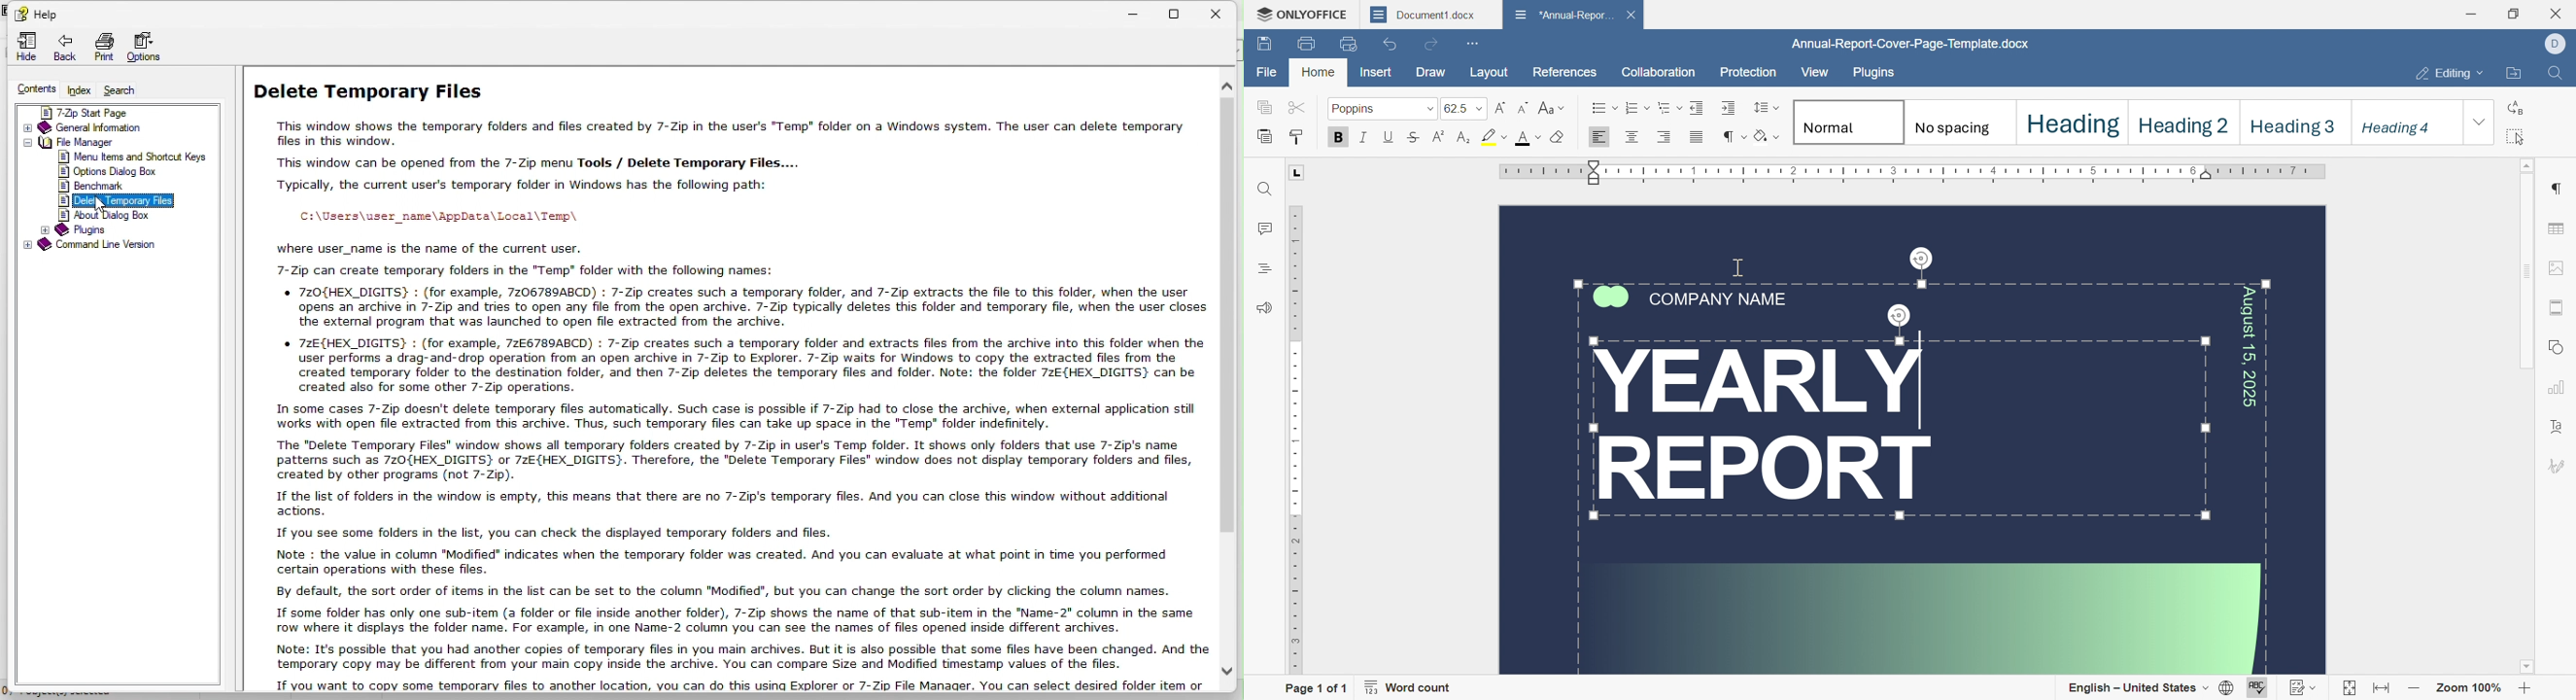 The width and height of the screenshot is (2576, 700). I want to click on table settings, so click(2559, 231).